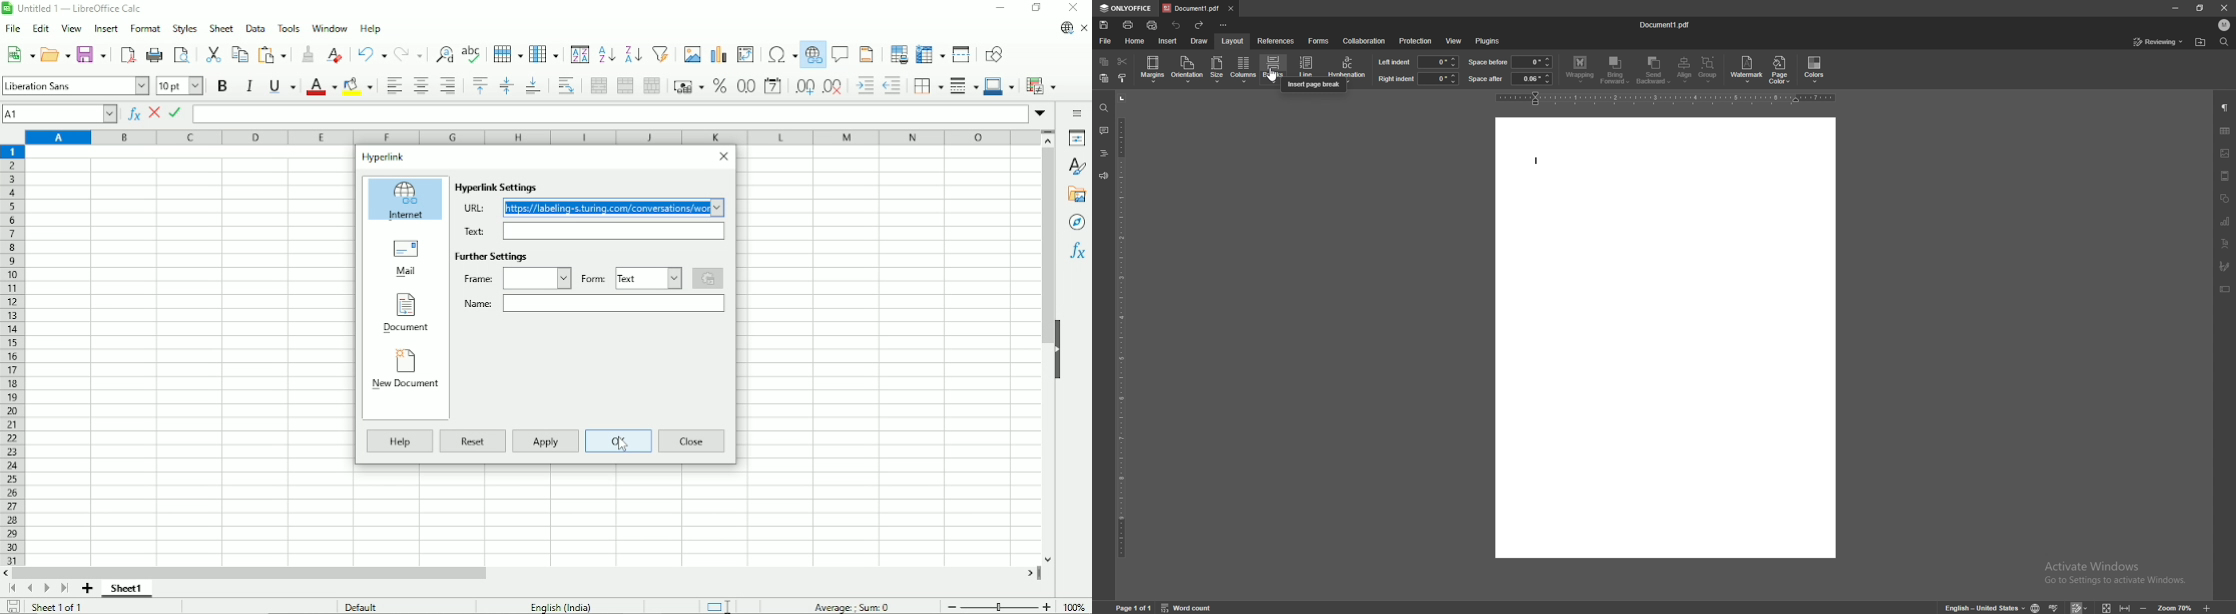  What do you see at coordinates (1104, 61) in the screenshot?
I see `copy` at bounding box center [1104, 61].